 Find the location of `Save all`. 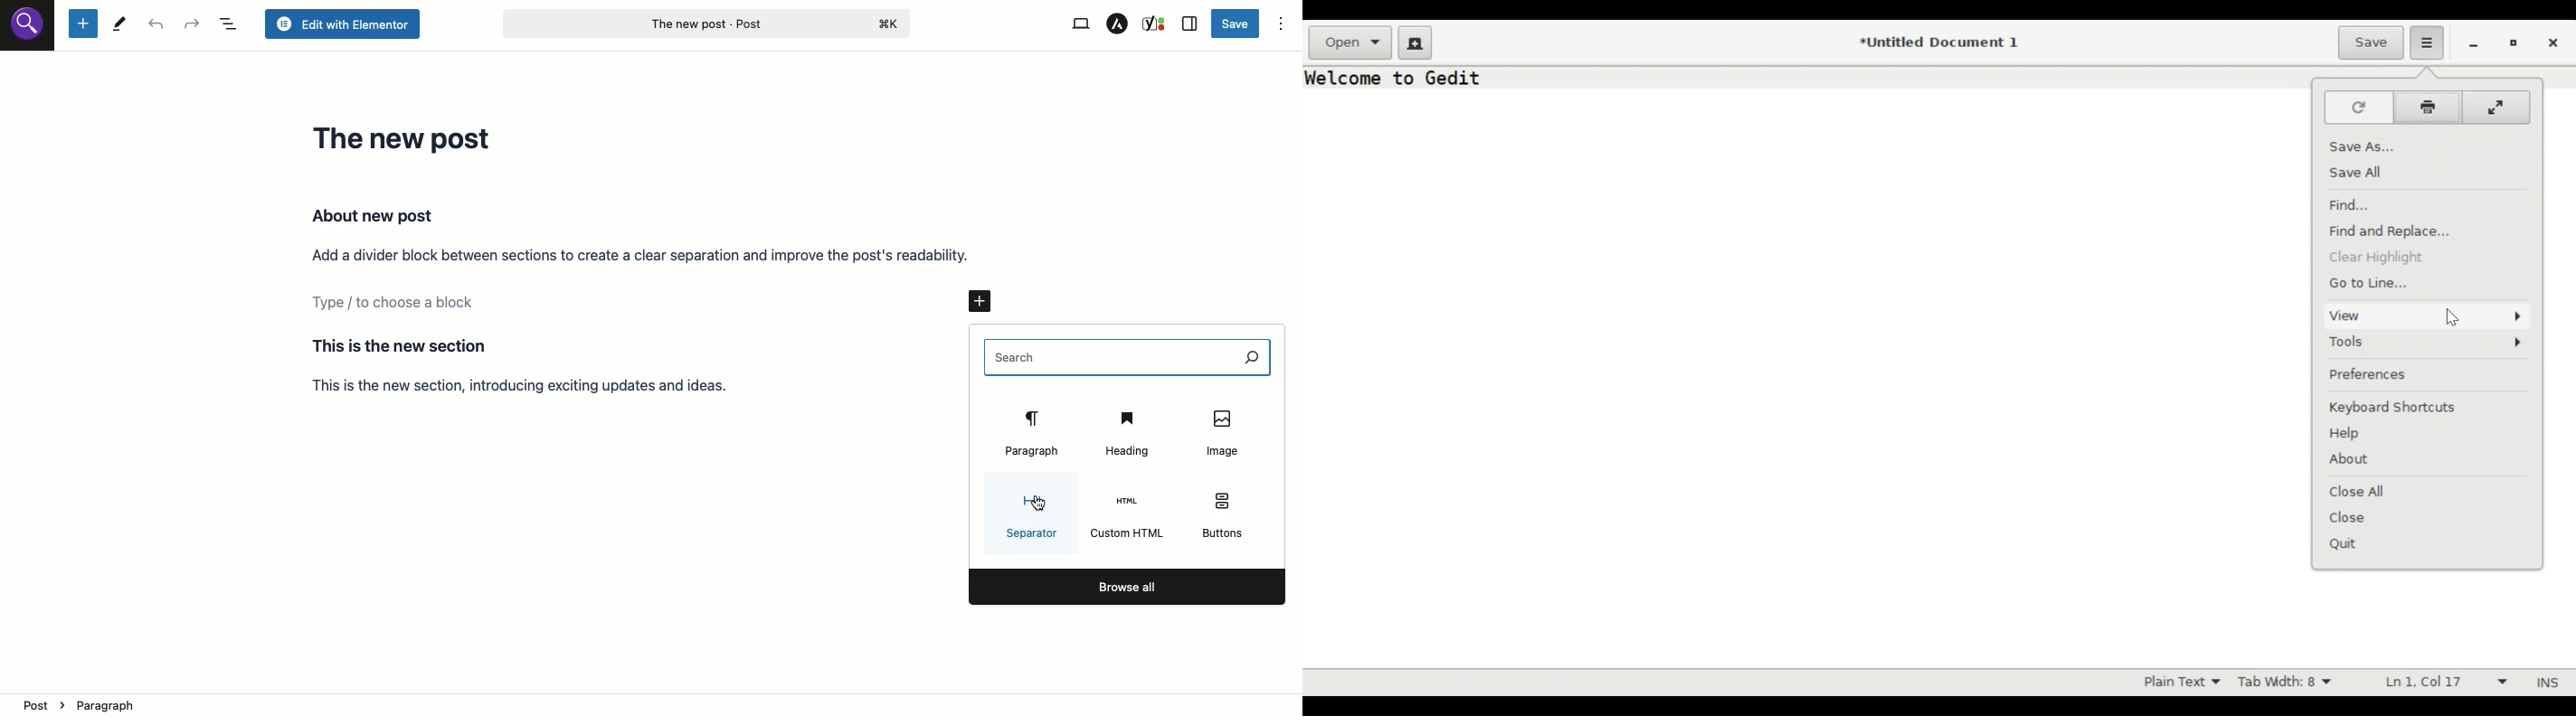

Save all is located at coordinates (2360, 172).